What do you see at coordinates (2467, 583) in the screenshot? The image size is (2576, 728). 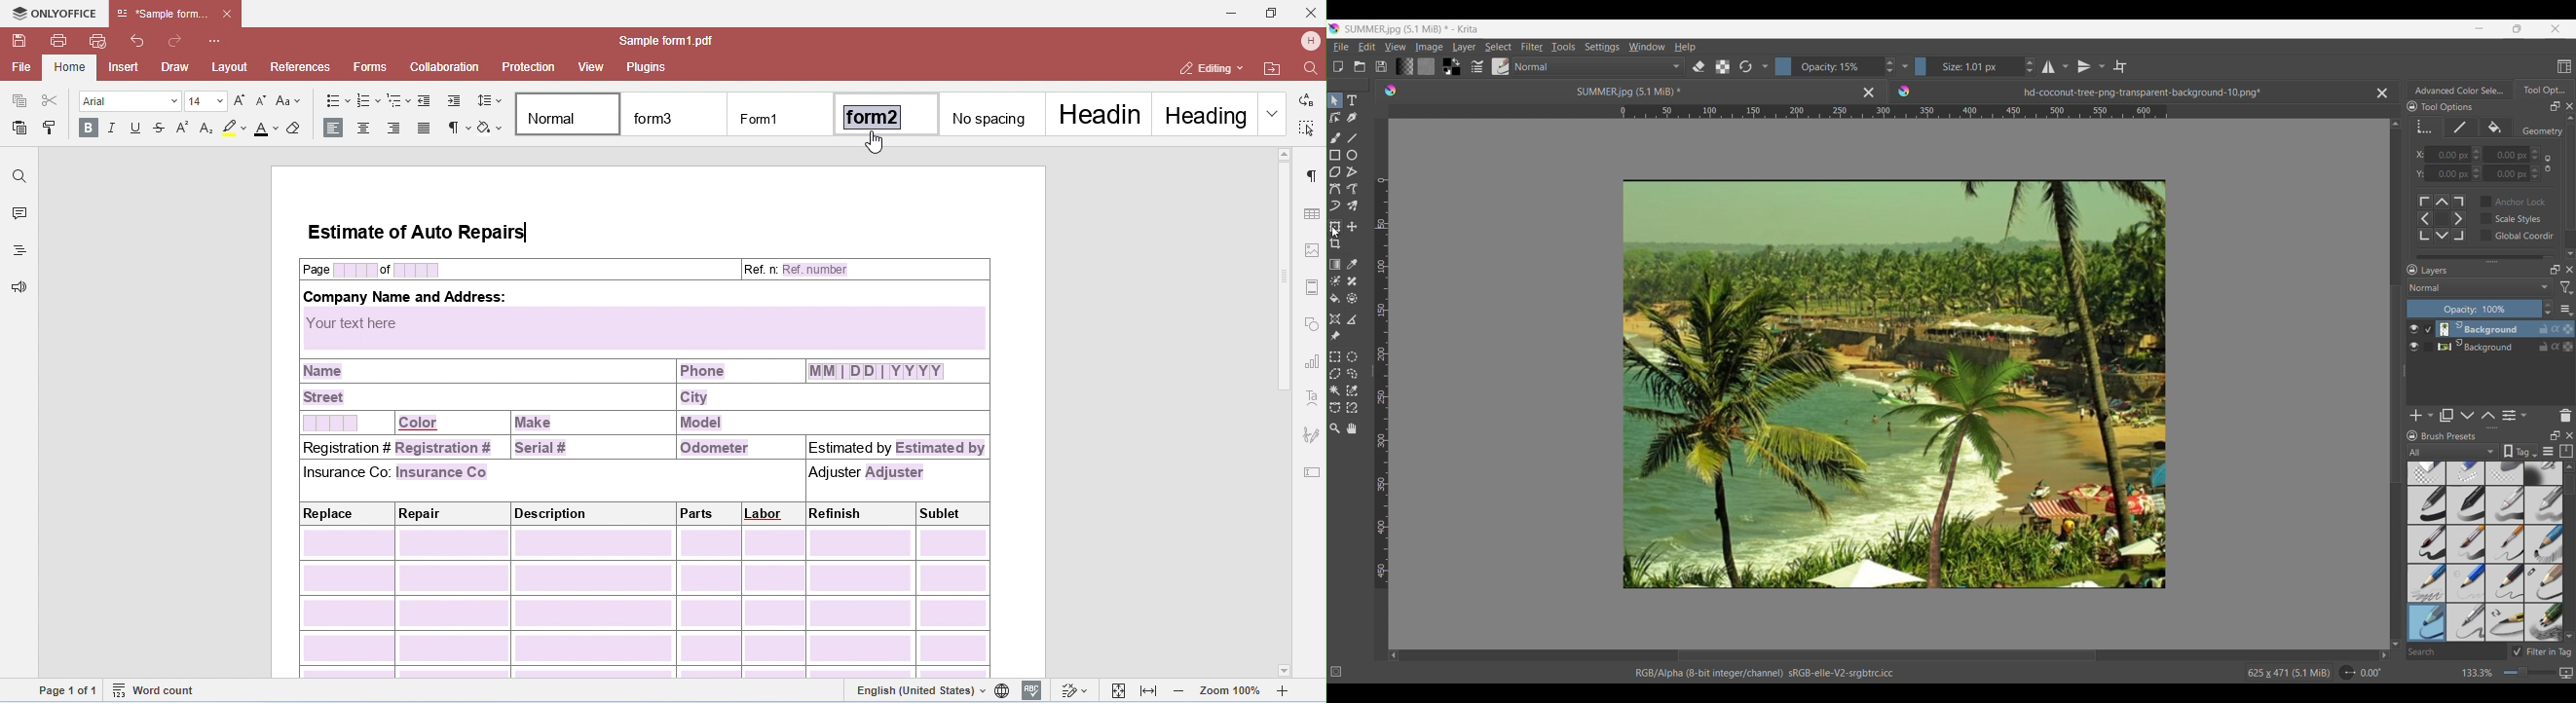 I see `pencil 1 - hard` at bounding box center [2467, 583].